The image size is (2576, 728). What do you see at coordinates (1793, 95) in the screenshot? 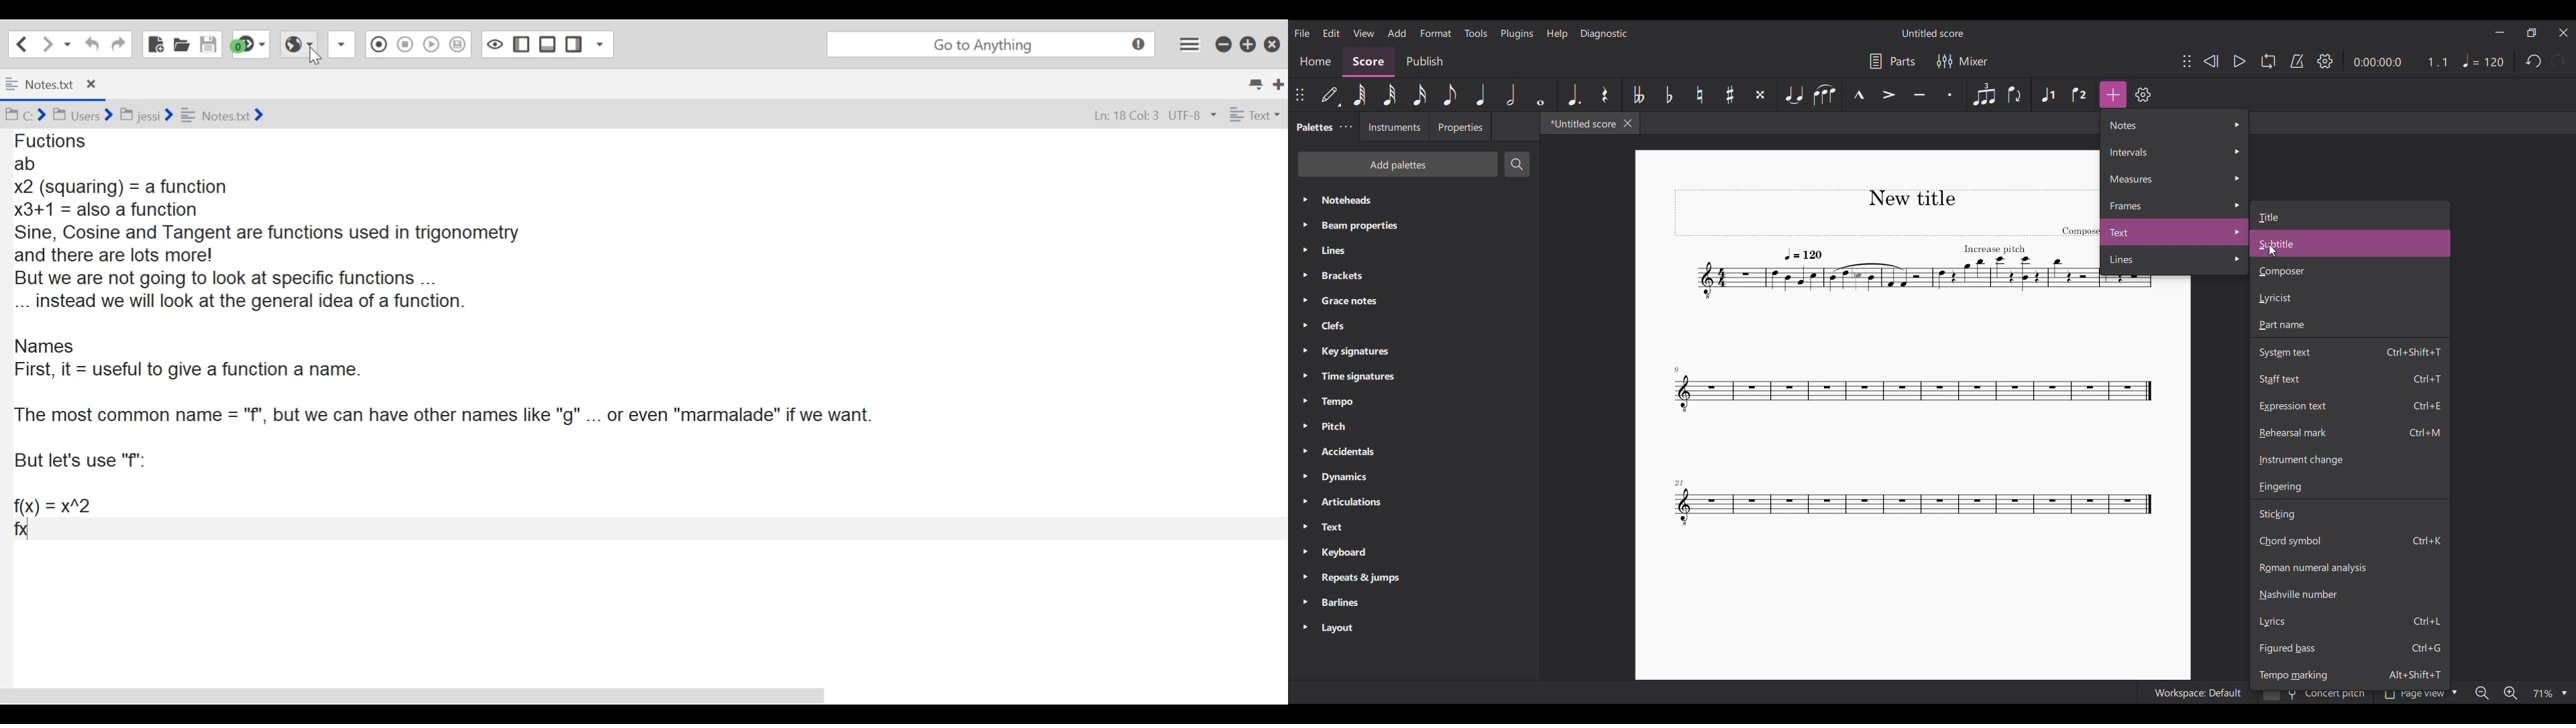
I see `Tie` at bounding box center [1793, 95].